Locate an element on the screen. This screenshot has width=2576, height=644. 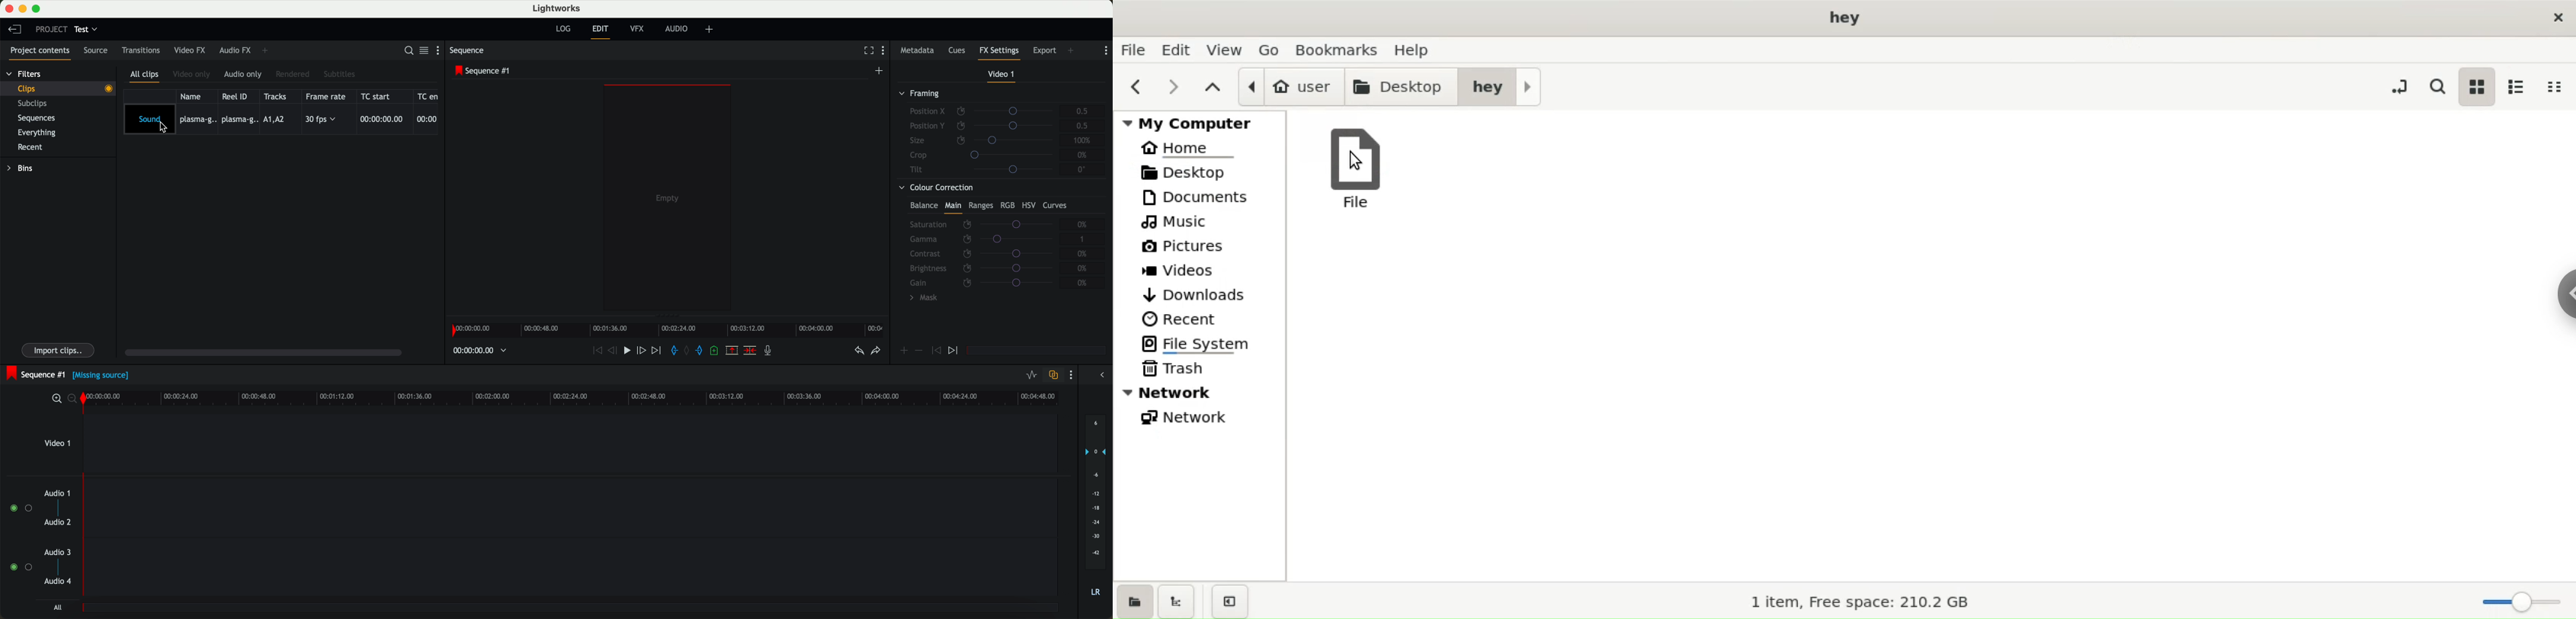
show settings menu is located at coordinates (887, 52).